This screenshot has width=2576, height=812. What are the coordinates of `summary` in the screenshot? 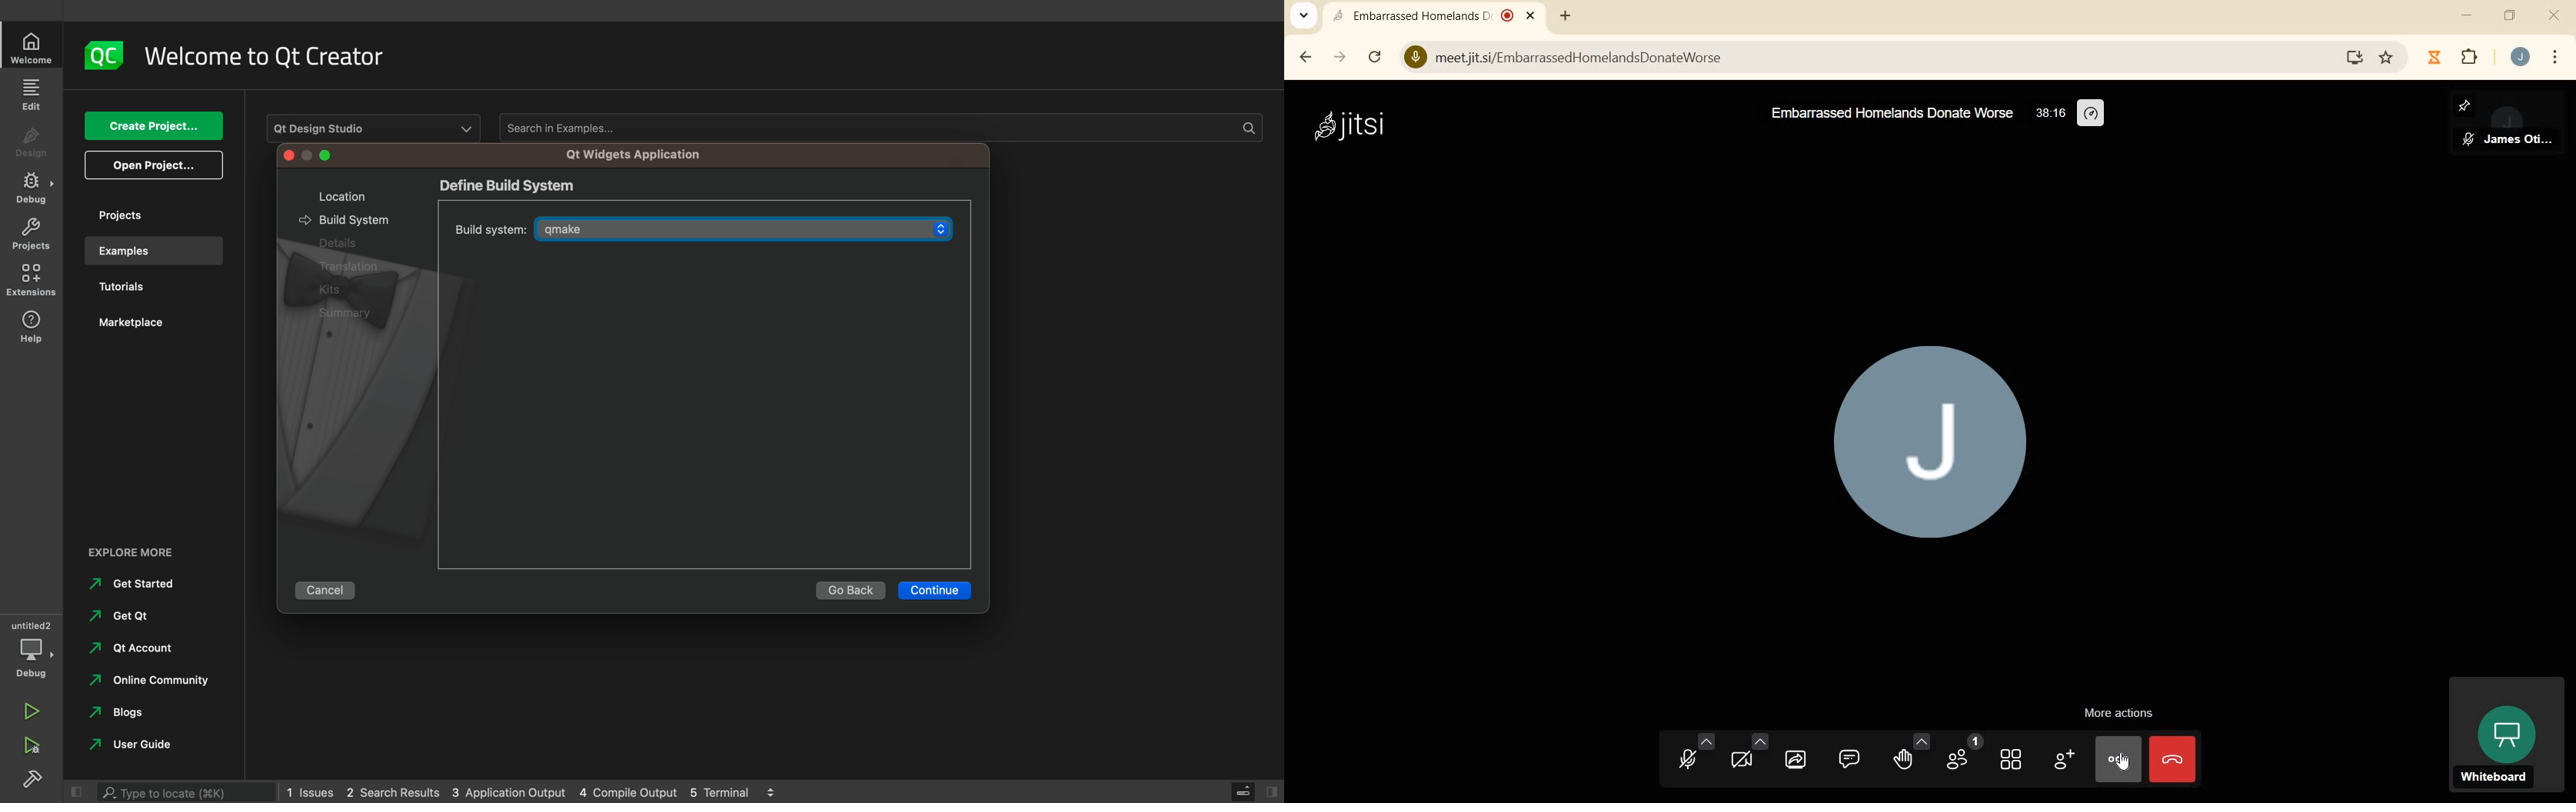 It's located at (352, 314).